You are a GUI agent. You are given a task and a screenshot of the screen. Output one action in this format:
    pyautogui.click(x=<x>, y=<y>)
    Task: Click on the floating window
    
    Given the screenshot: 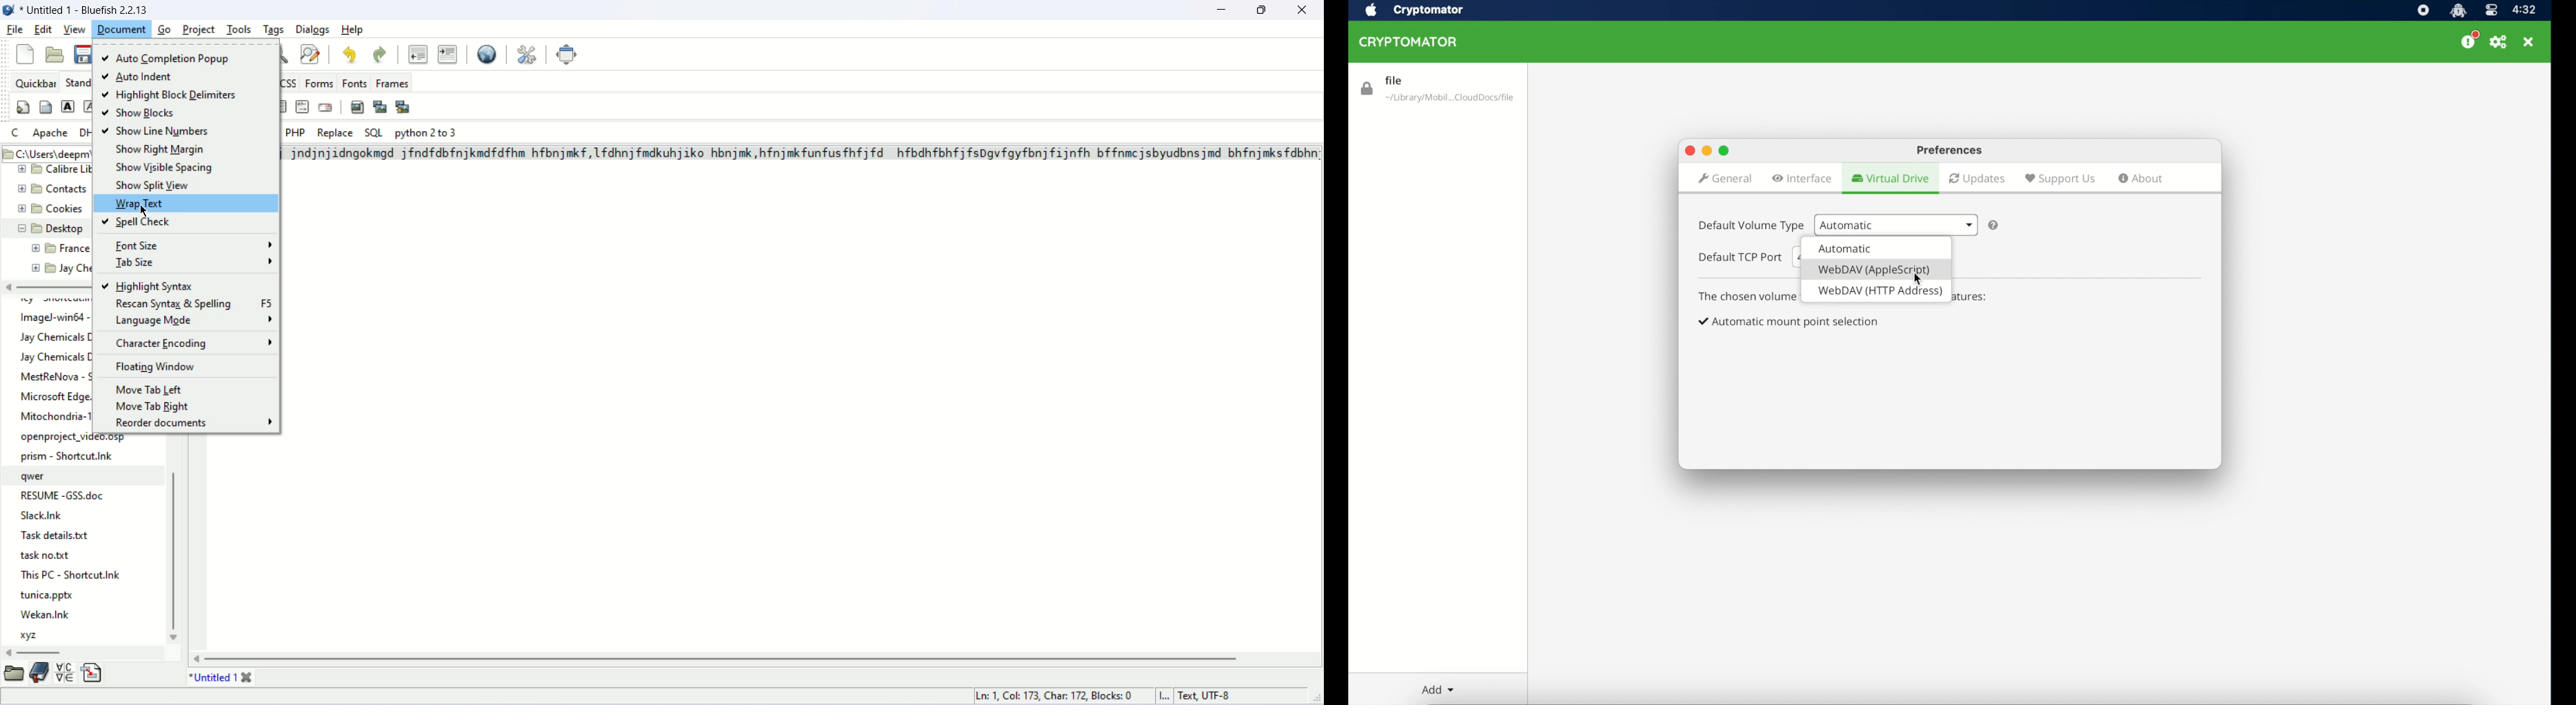 What is the action you would take?
    pyautogui.click(x=159, y=368)
    